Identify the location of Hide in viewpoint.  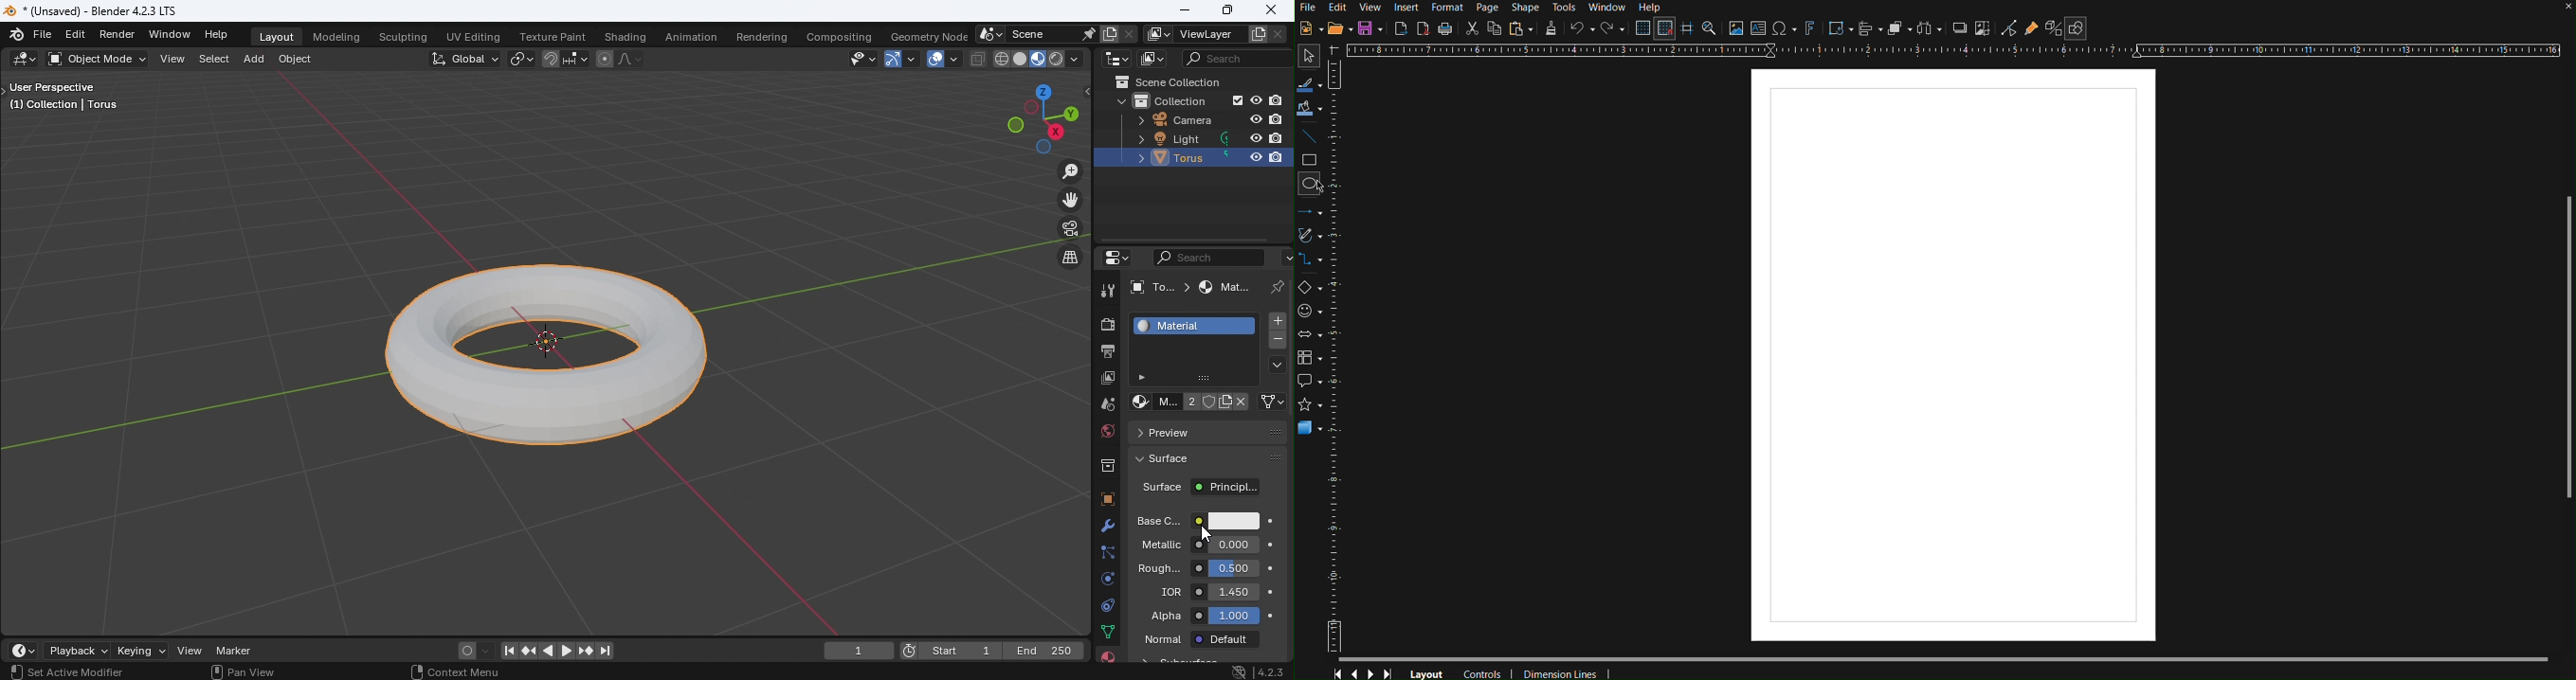
(1256, 139).